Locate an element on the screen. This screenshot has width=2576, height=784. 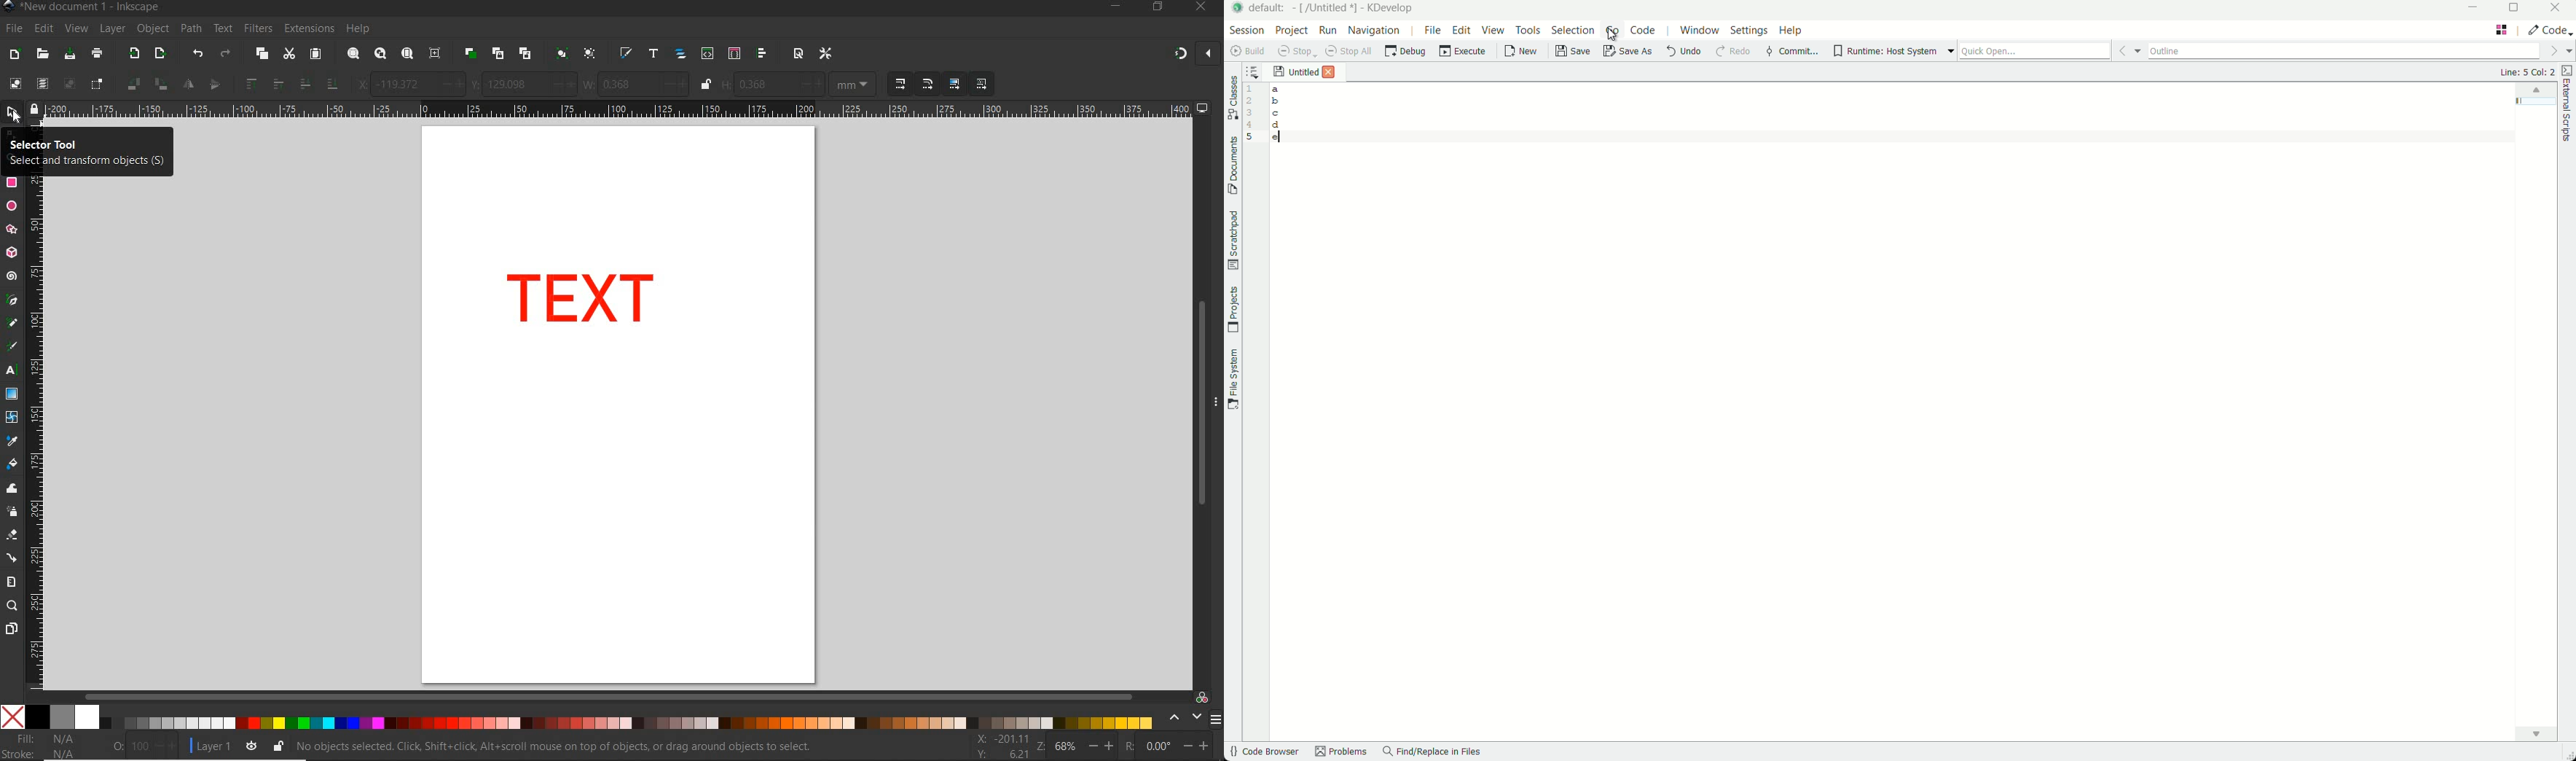
PATH is located at coordinates (190, 29).